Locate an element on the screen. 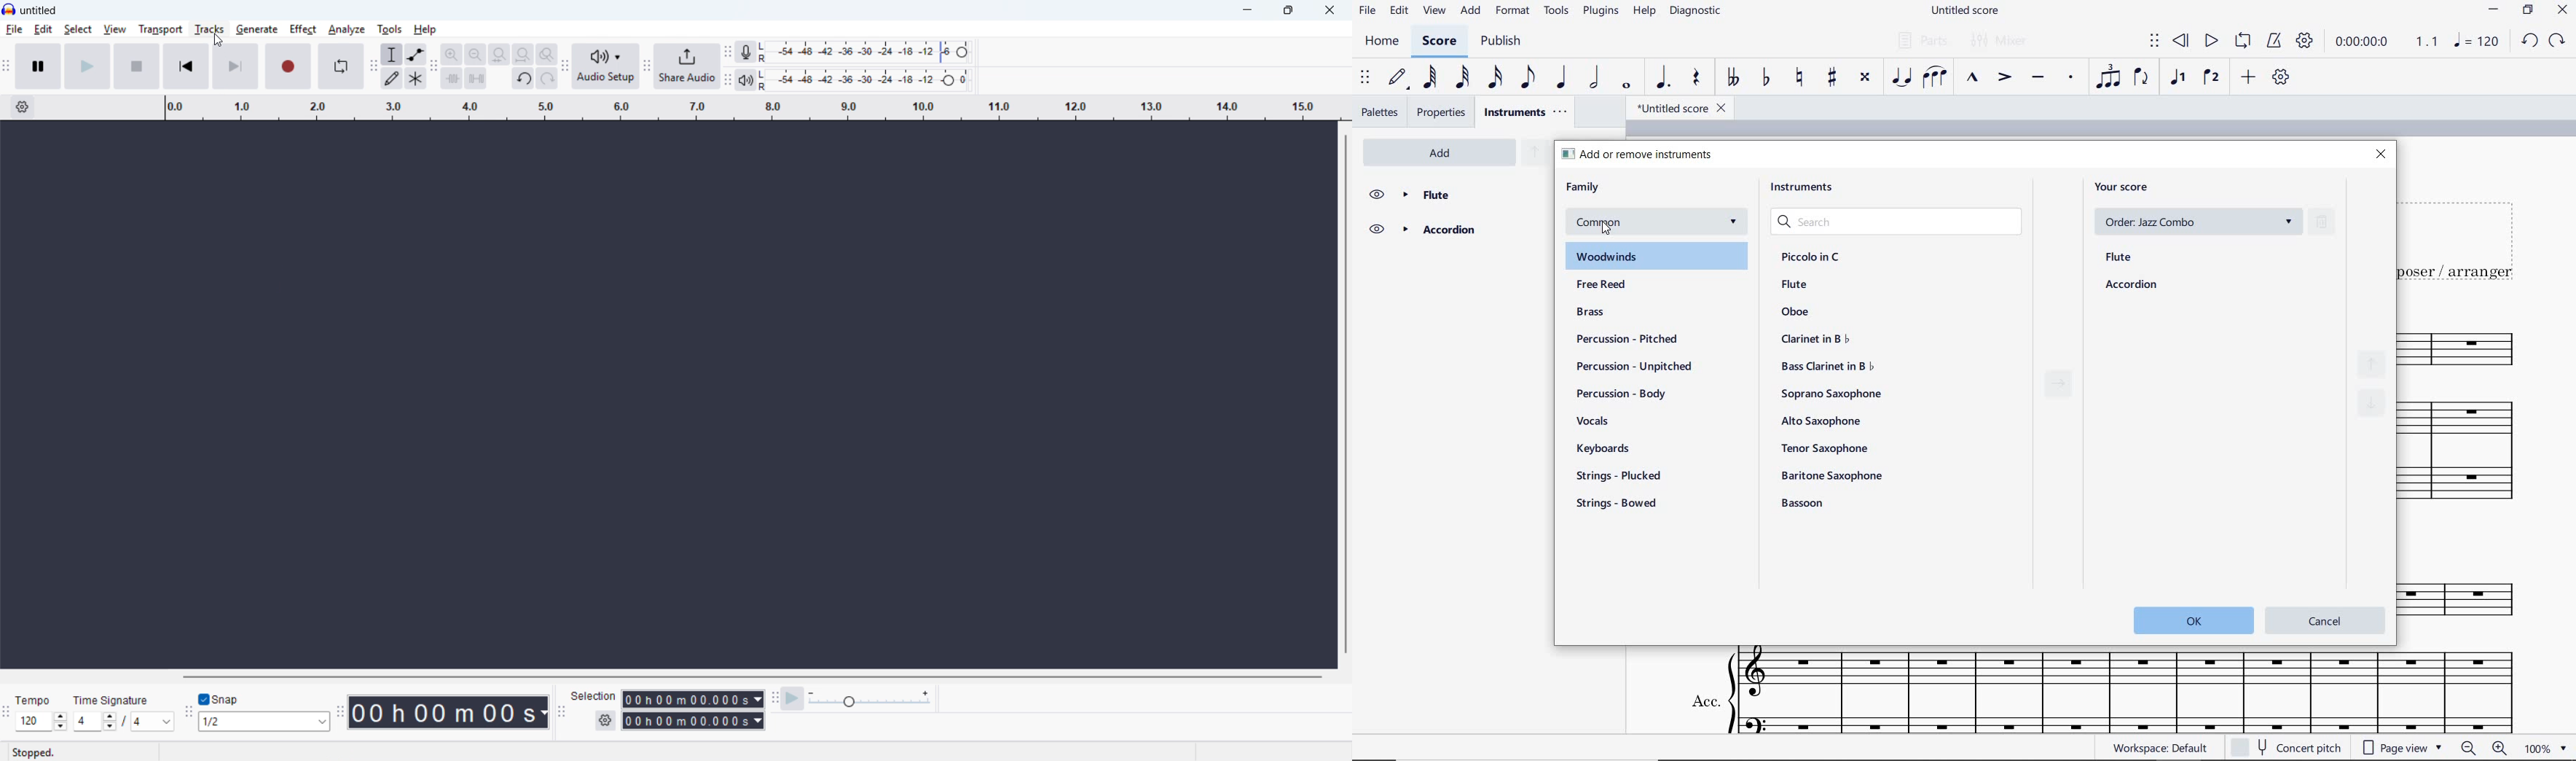 The width and height of the screenshot is (2576, 784). time signature toolbar is located at coordinates (7, 712).